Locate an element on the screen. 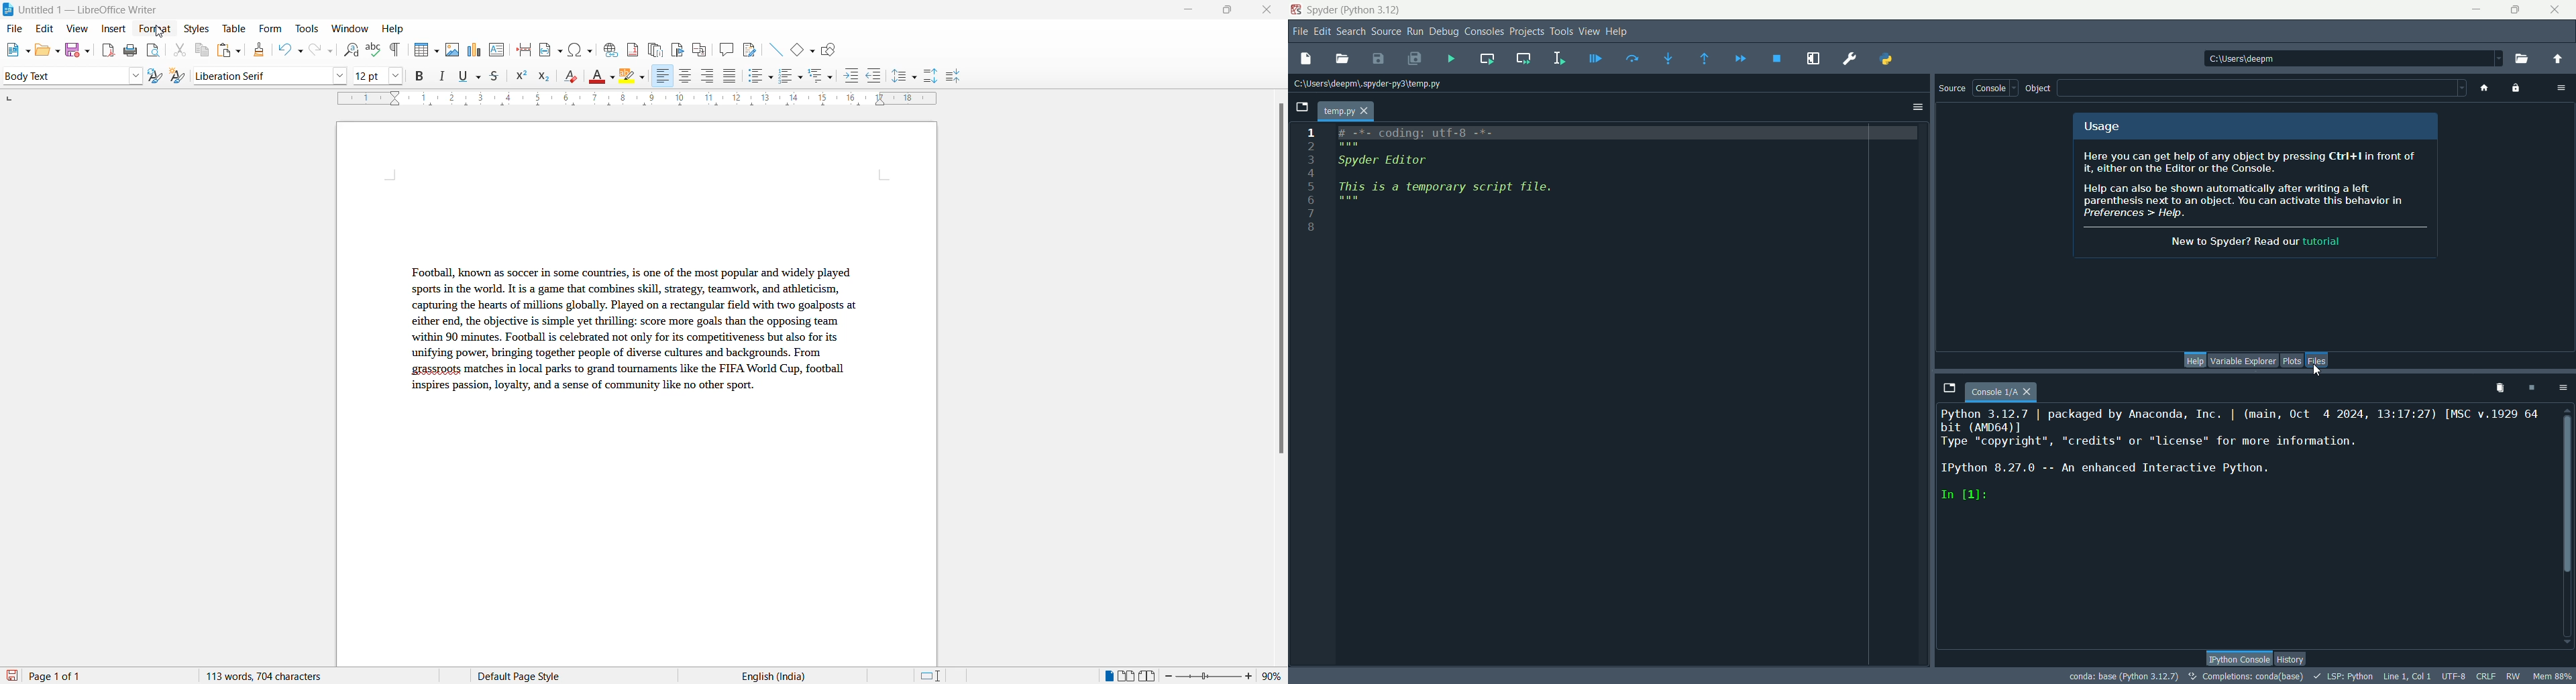 Image resolution: width=2576 pixels, height=700 pixels. font color is located at coordinates (603, 77).